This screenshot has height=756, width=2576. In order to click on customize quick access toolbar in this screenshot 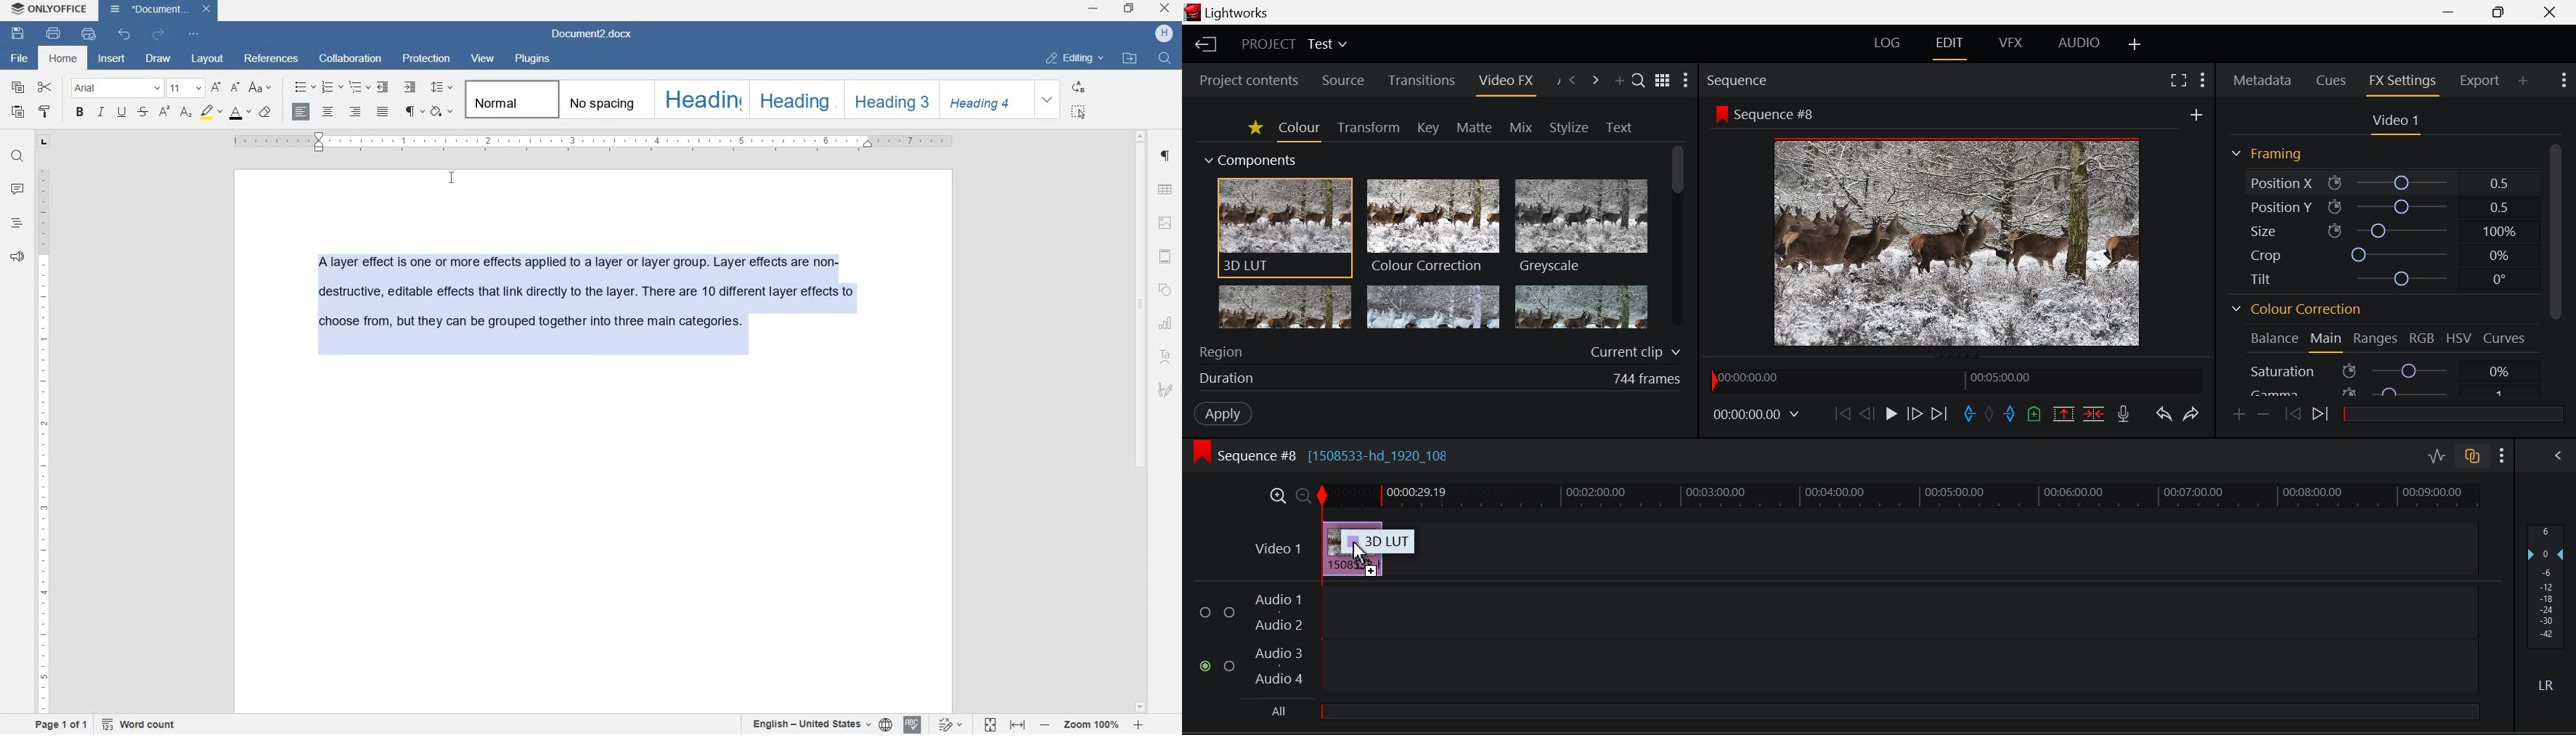, I will do `click(194, 35)`.